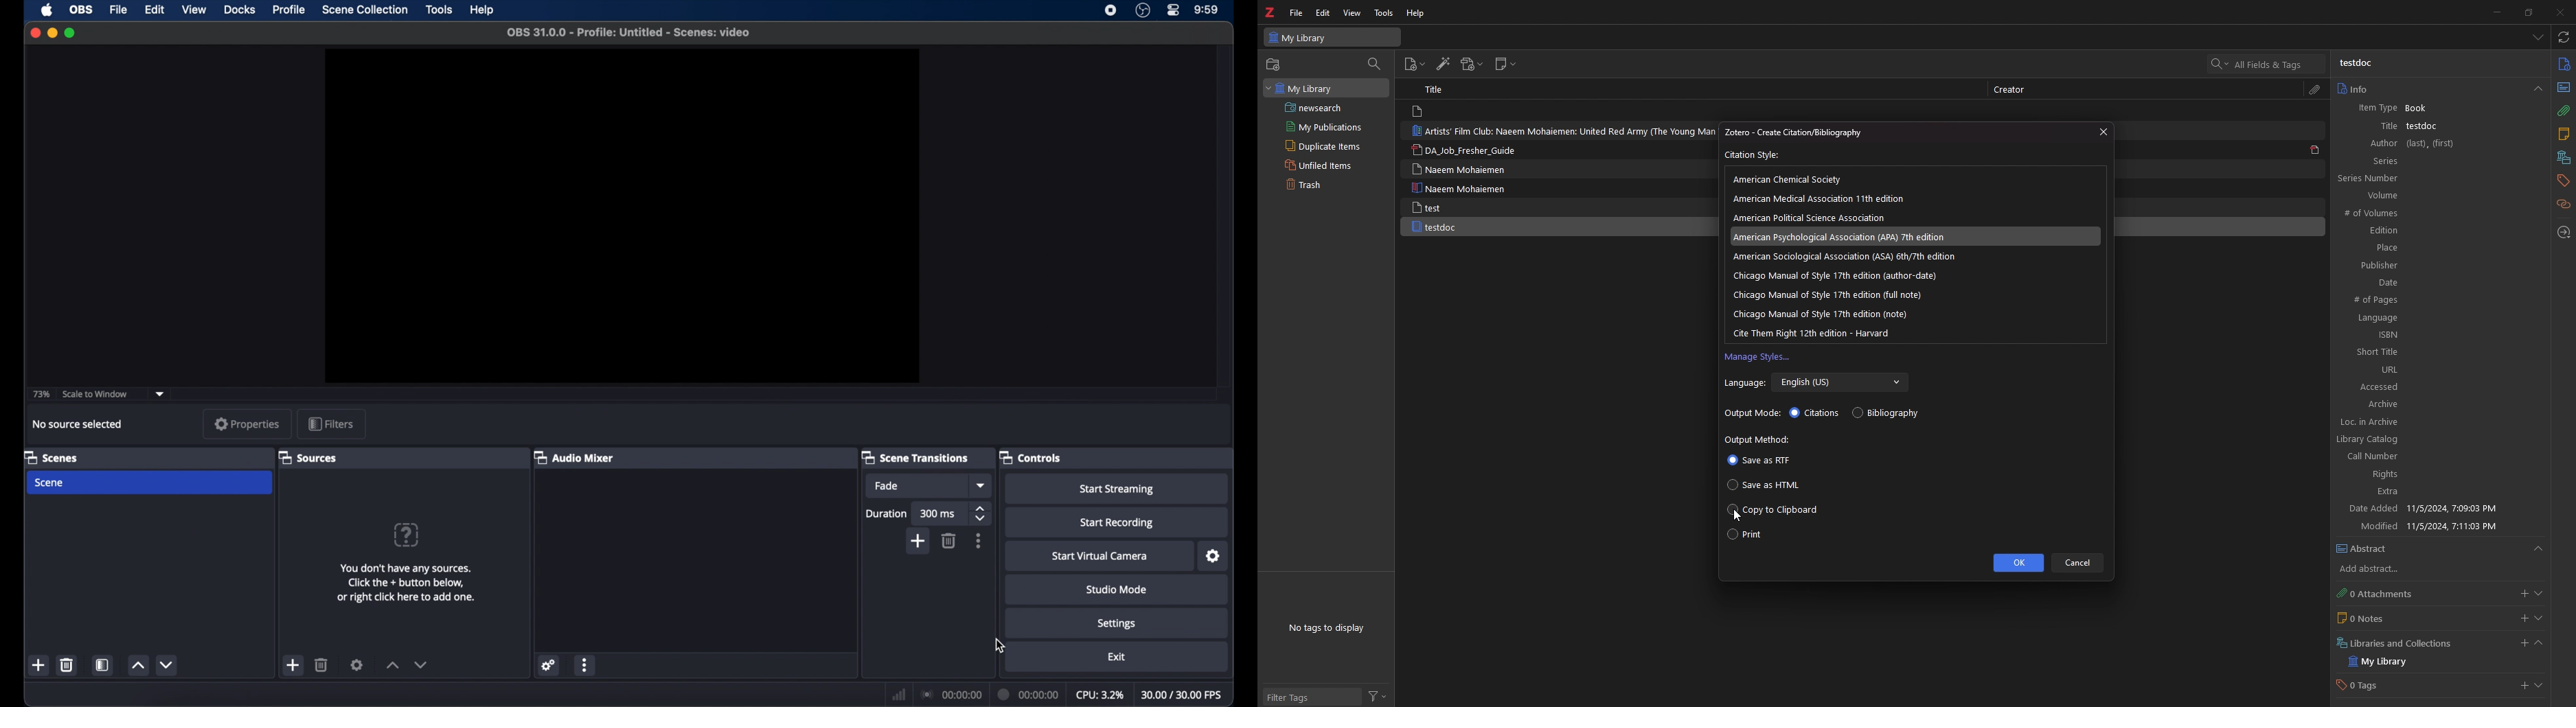 The height and width of the screenshot is (728, 2576). Describe the element at coordinates (1759, 461) in the screenshot. I see `save as rtf` at that location.